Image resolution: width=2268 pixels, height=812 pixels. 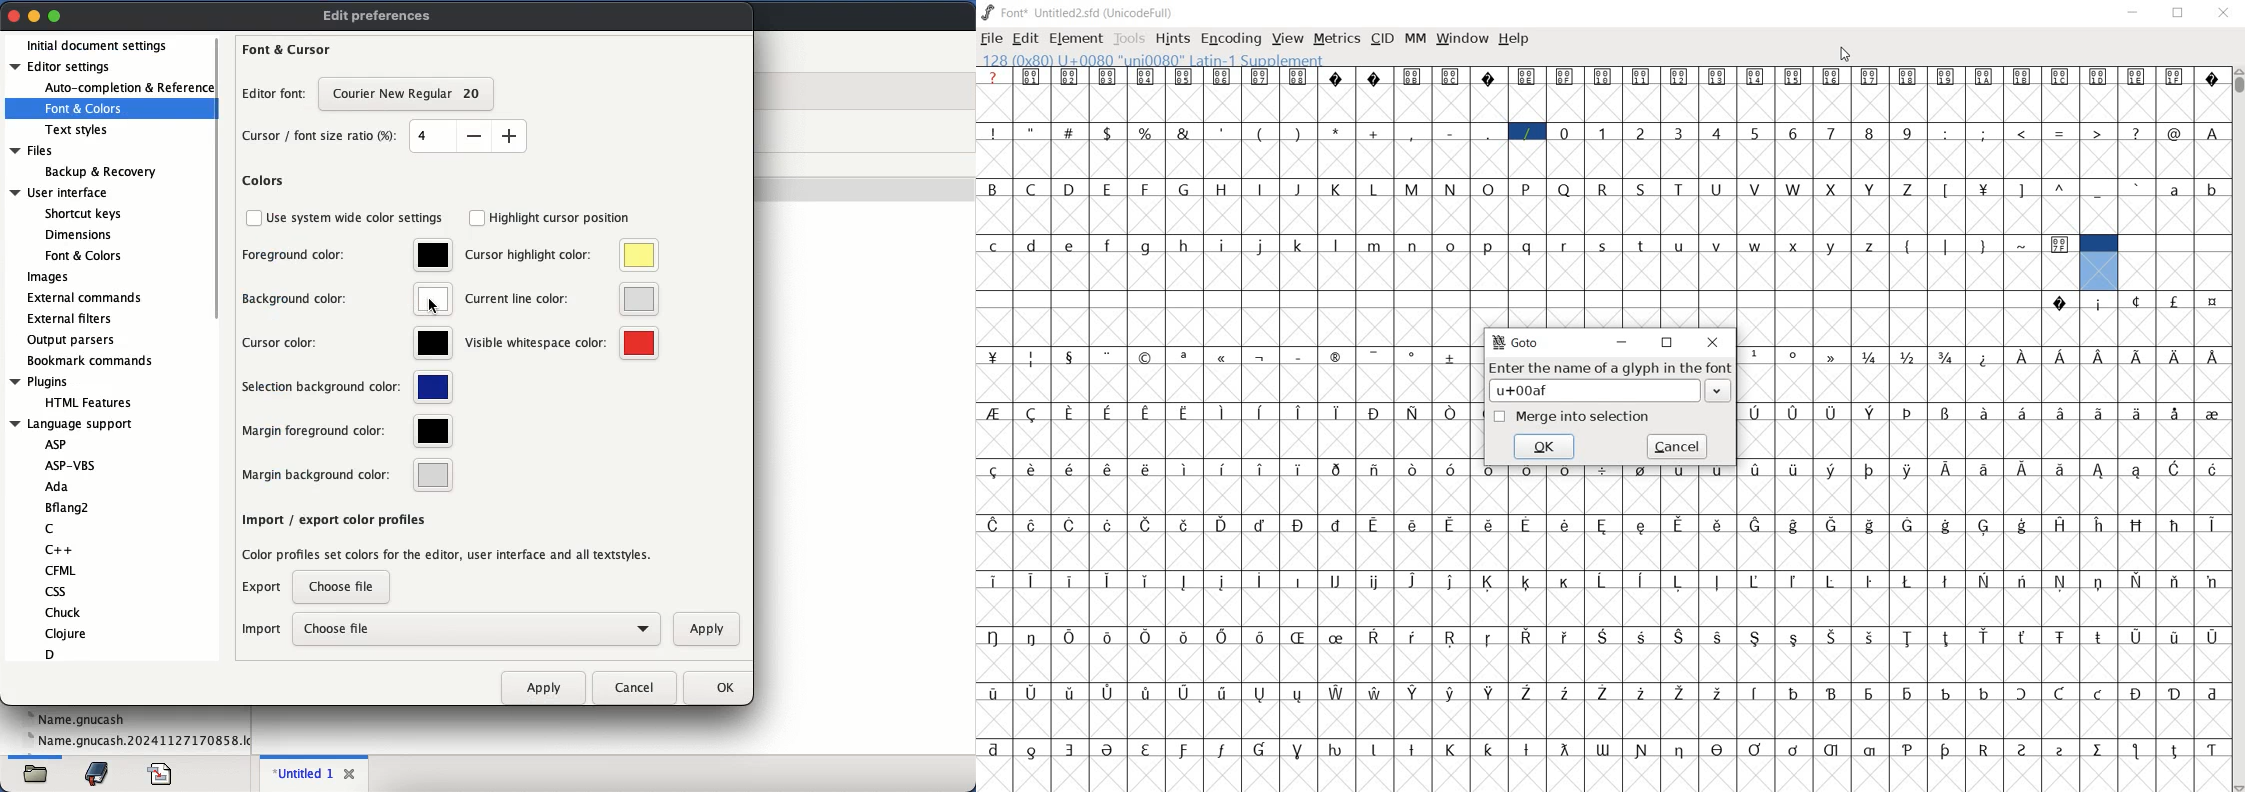 What do you see at coordinates (1071, 132) in the screenshot?
I see `#` at bounding box center [1071, 132].